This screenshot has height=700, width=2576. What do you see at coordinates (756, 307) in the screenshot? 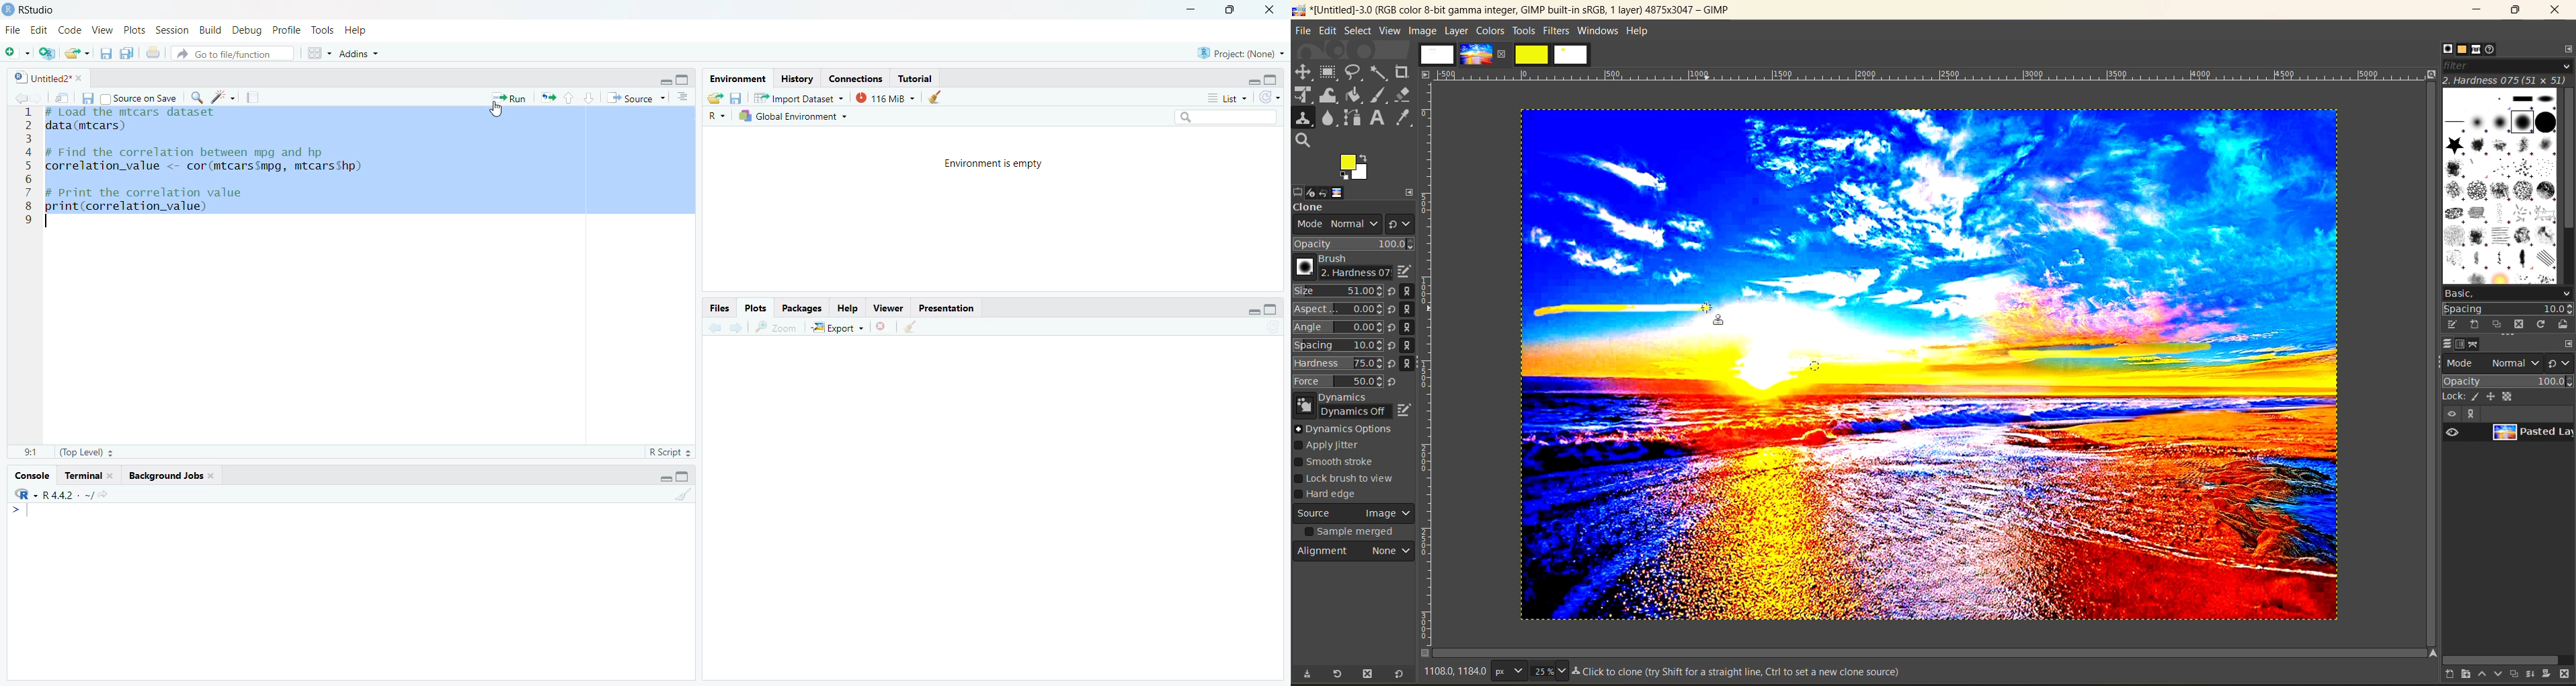
I see `Plots` at bounding box center [756, 307].